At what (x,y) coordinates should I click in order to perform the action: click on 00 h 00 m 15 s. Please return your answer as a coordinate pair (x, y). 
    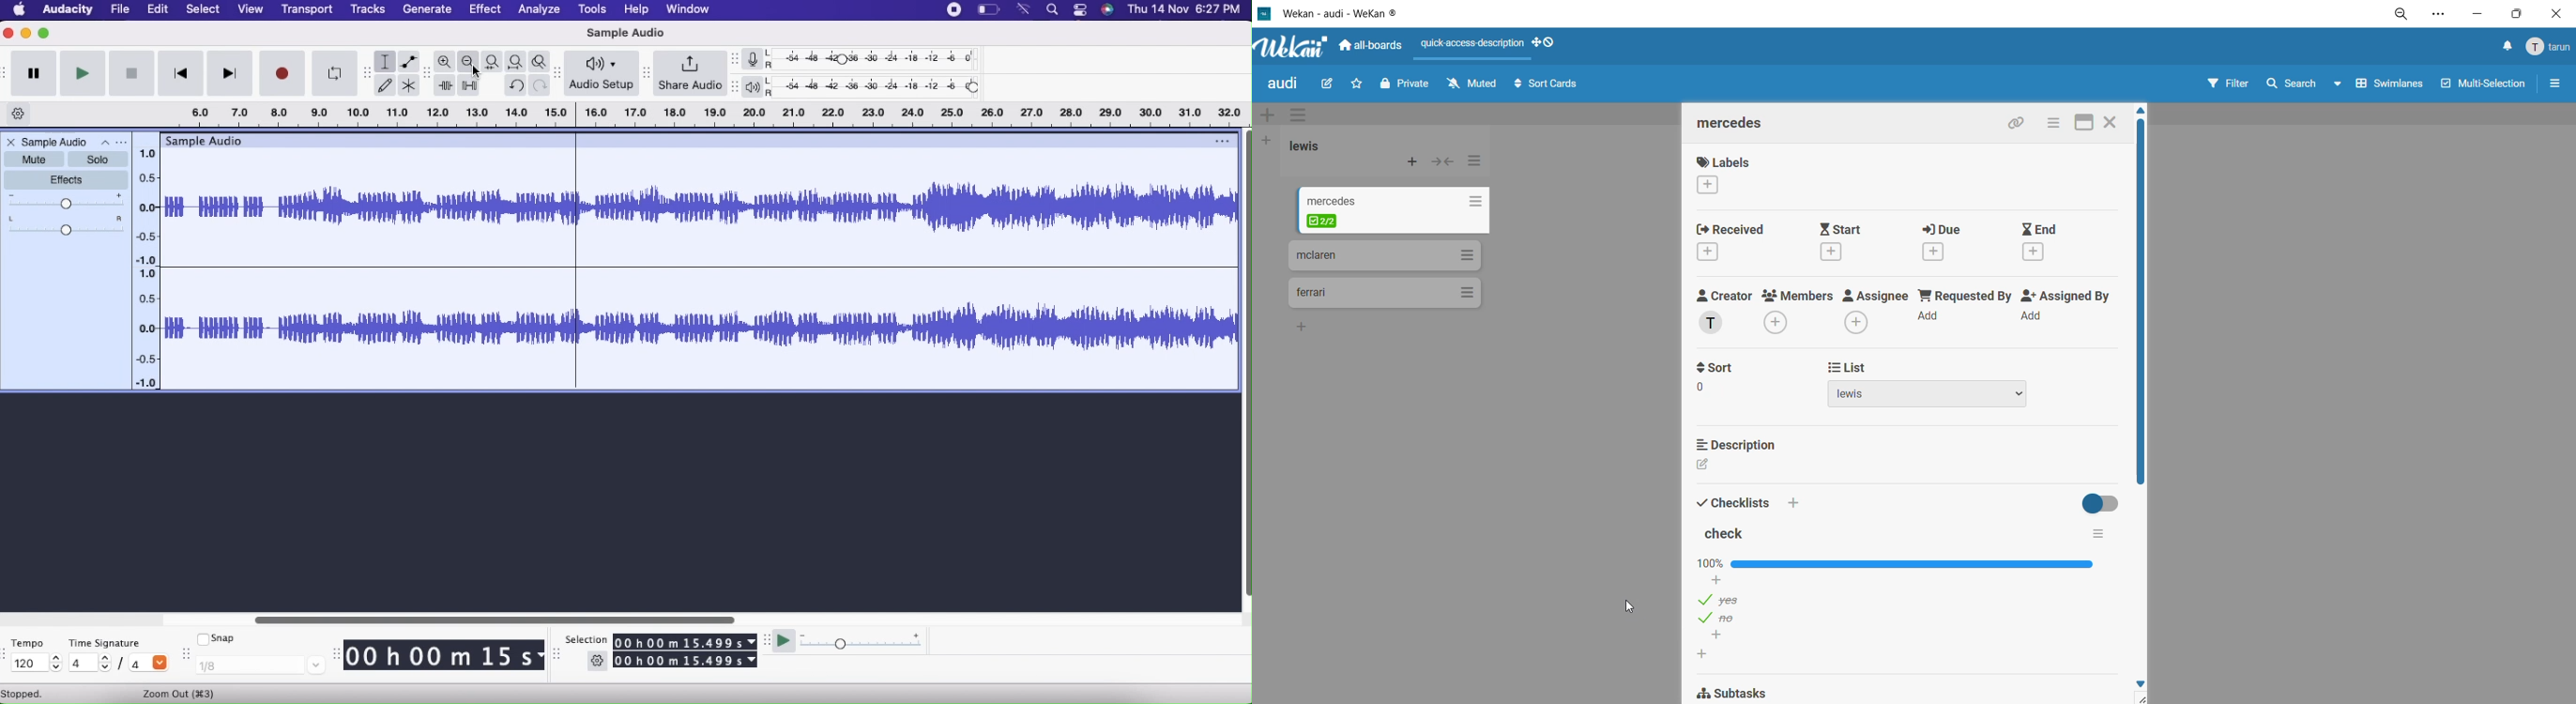
    Looking at the image, I should click on (447, 655).